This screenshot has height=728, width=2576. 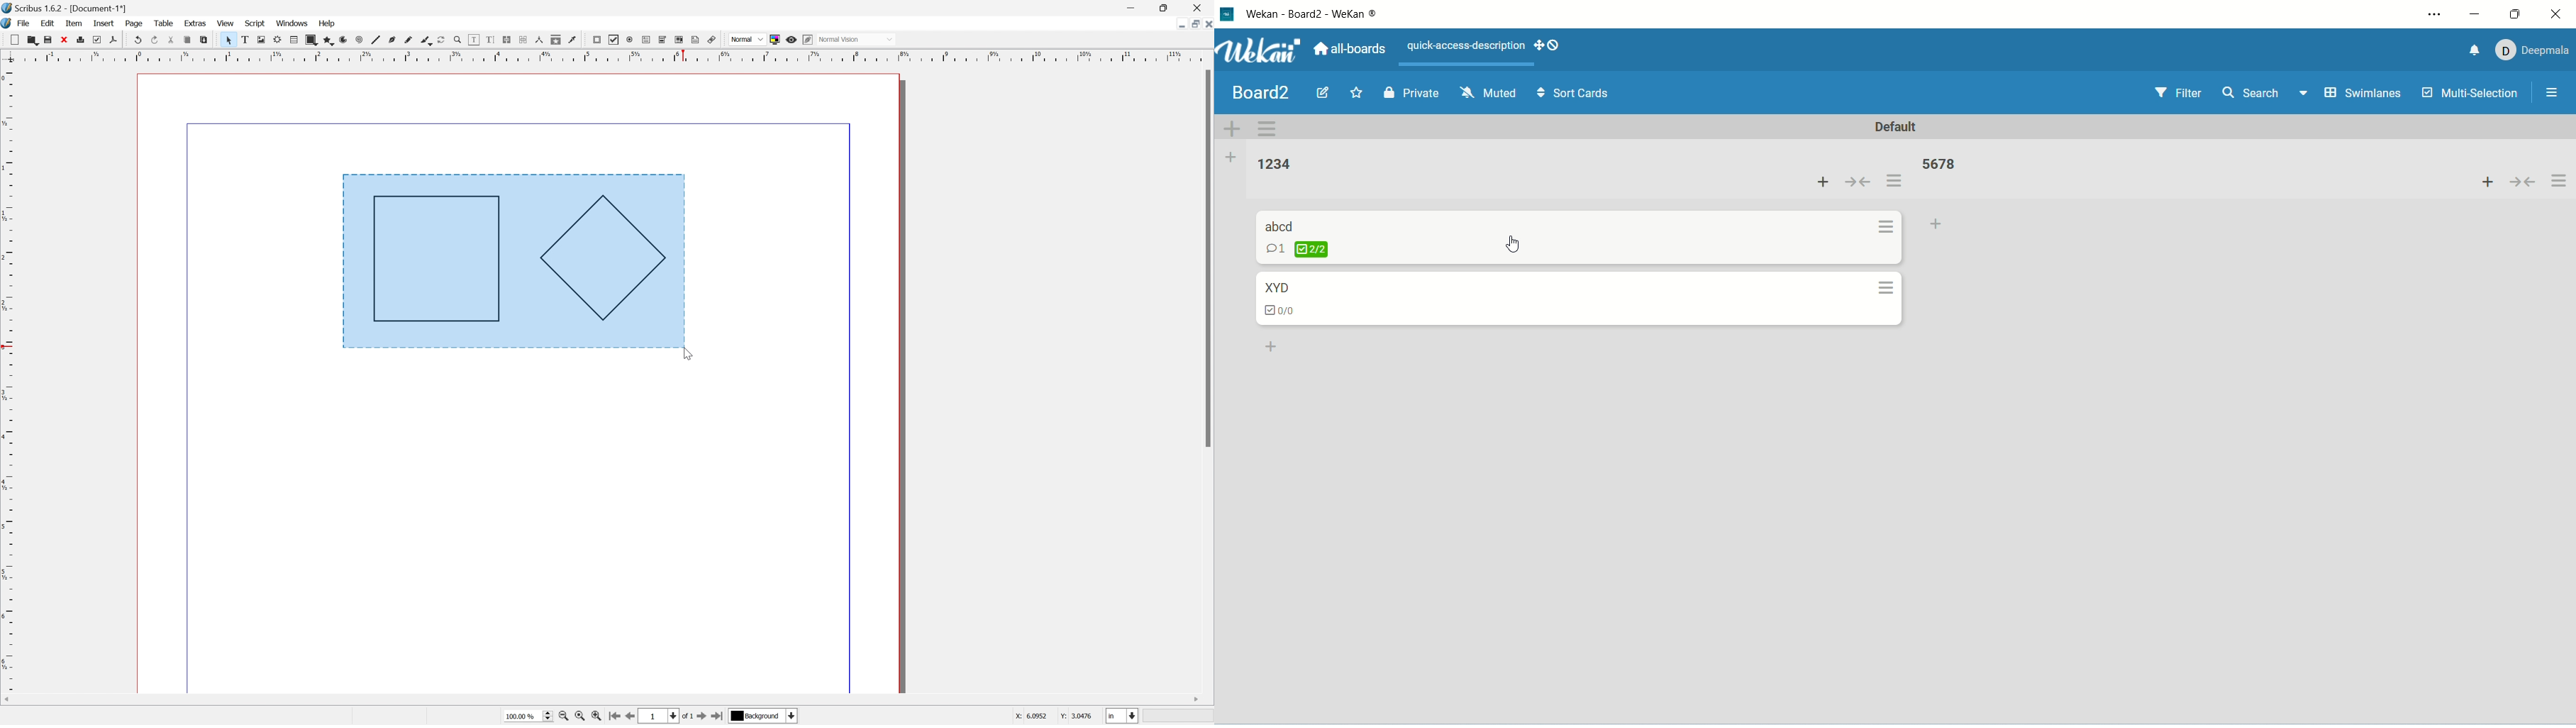 What do you see at coordinates (630, 716) in the screenshot?
I see `Go to previous page` at bounding box center [630, 716].